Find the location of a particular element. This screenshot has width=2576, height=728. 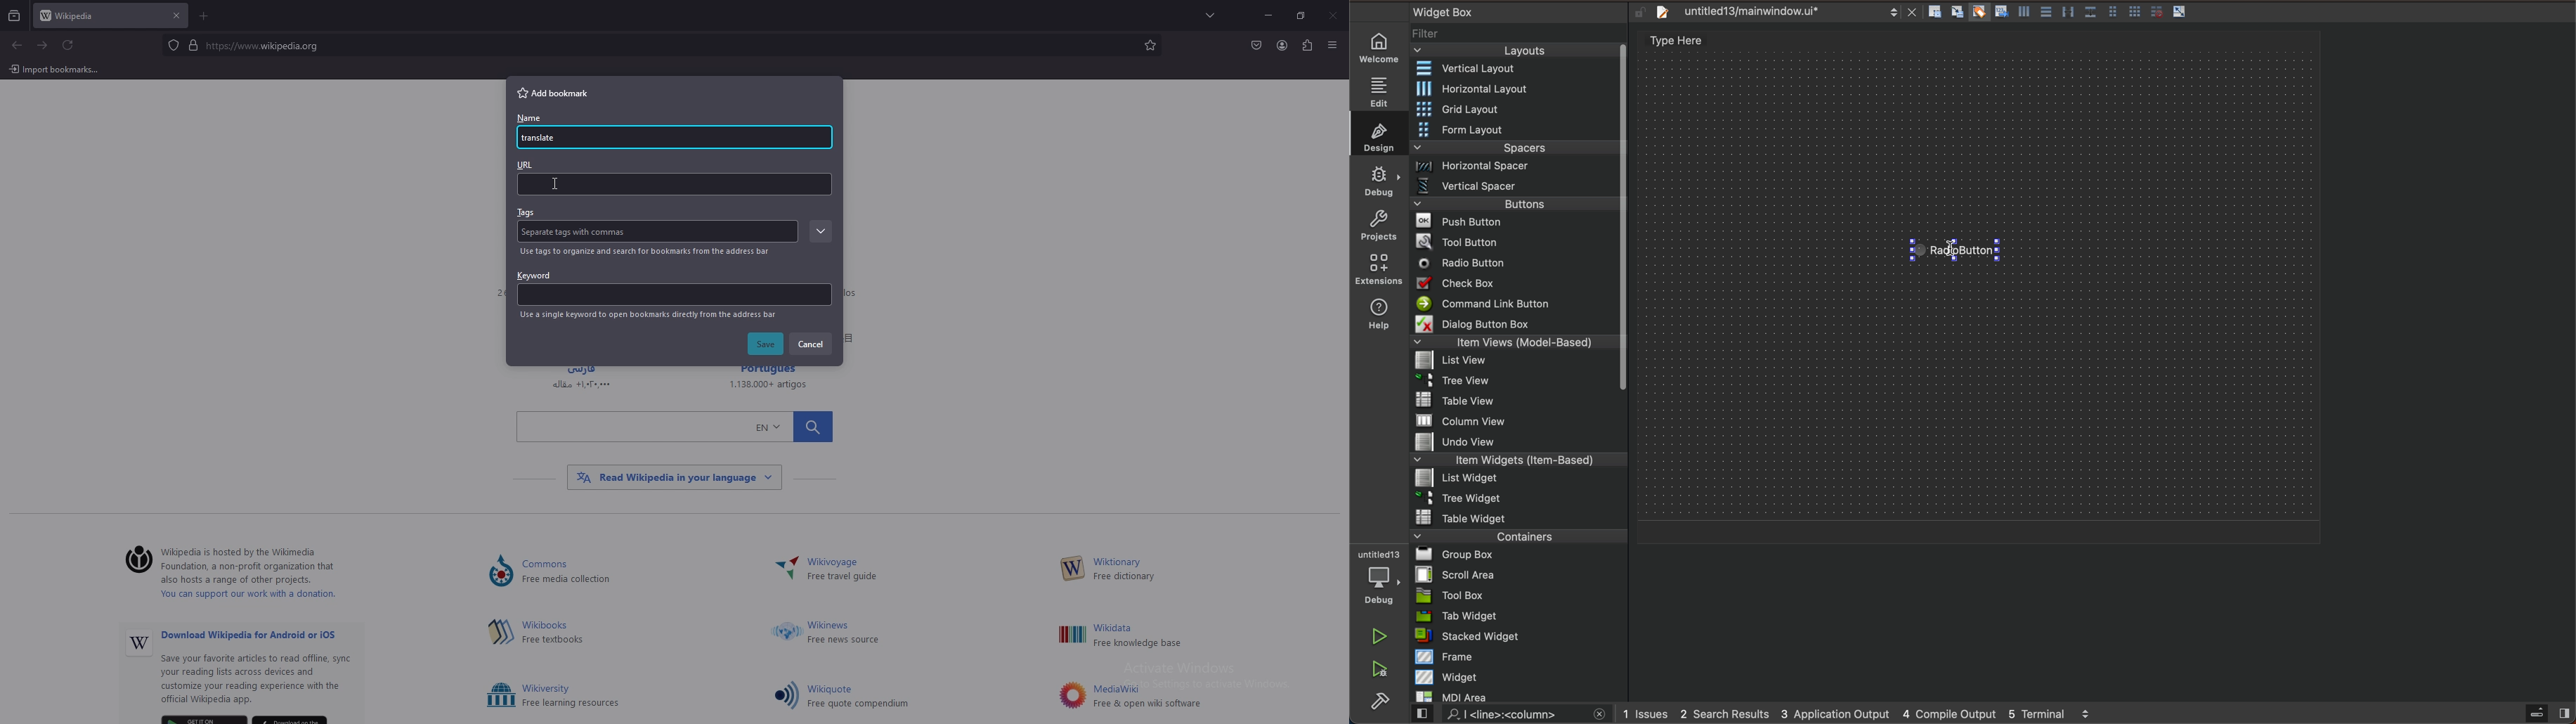

 is located at coordinates (861, 697).